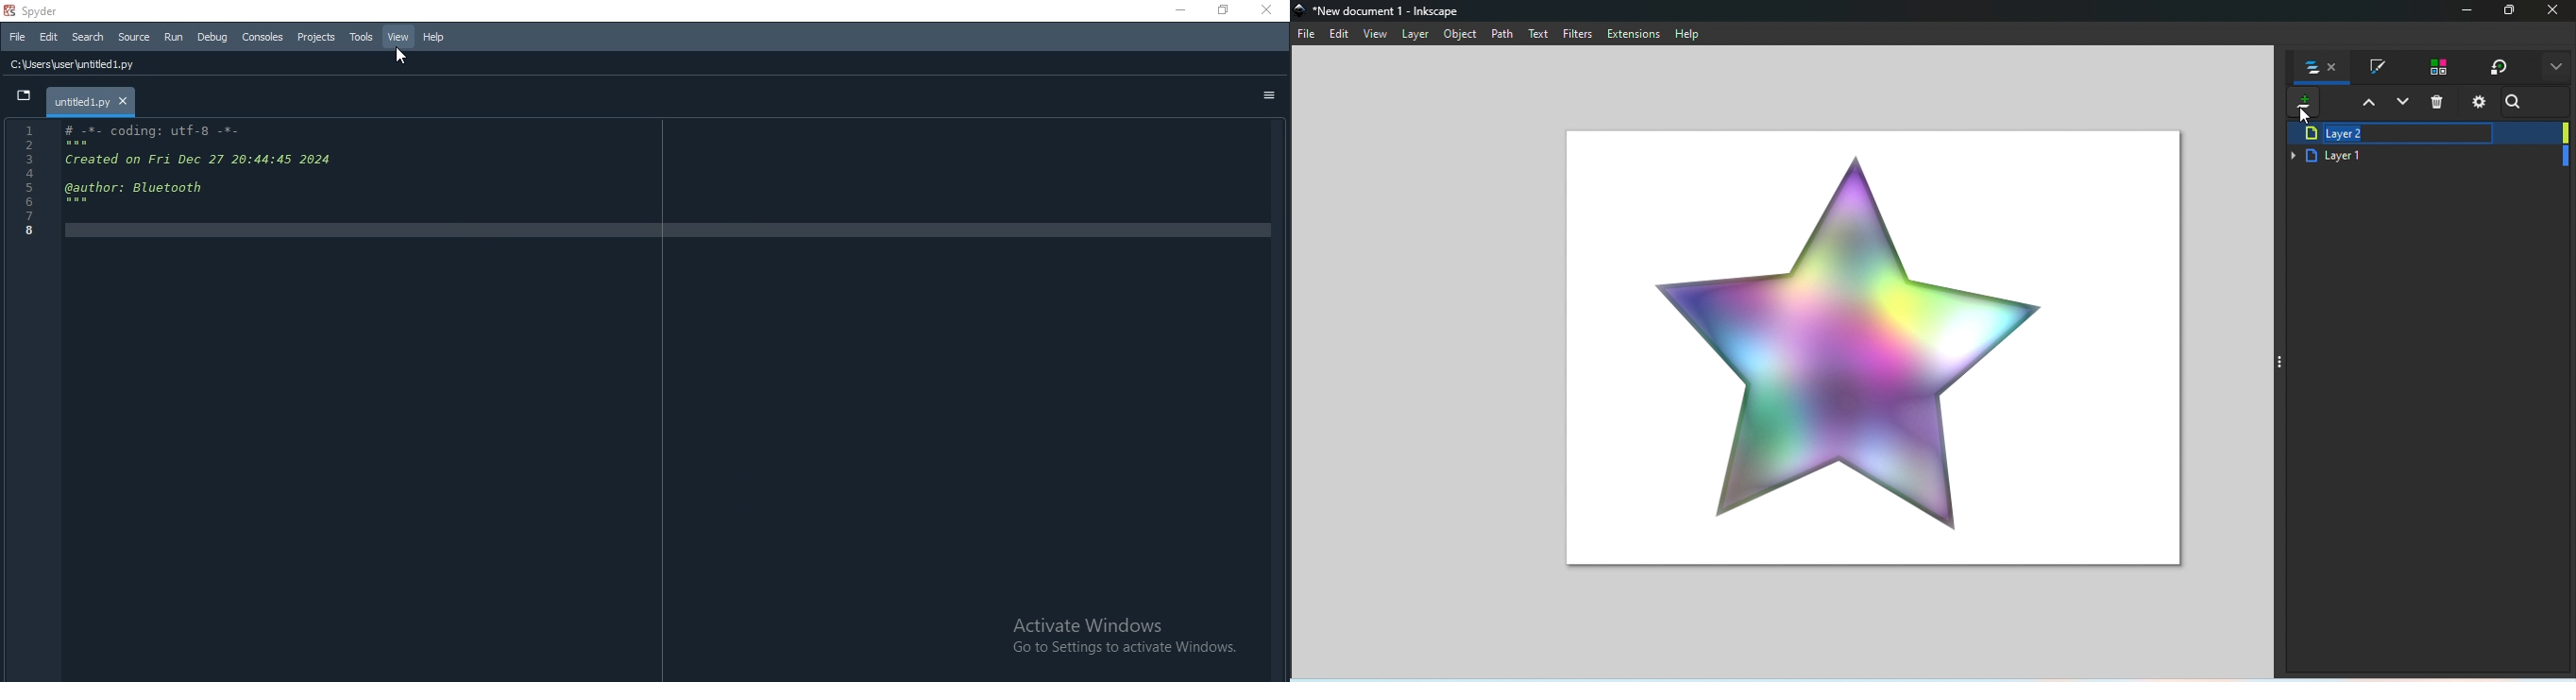  I want to click on Raise selection one layer, so click(2367, 105).